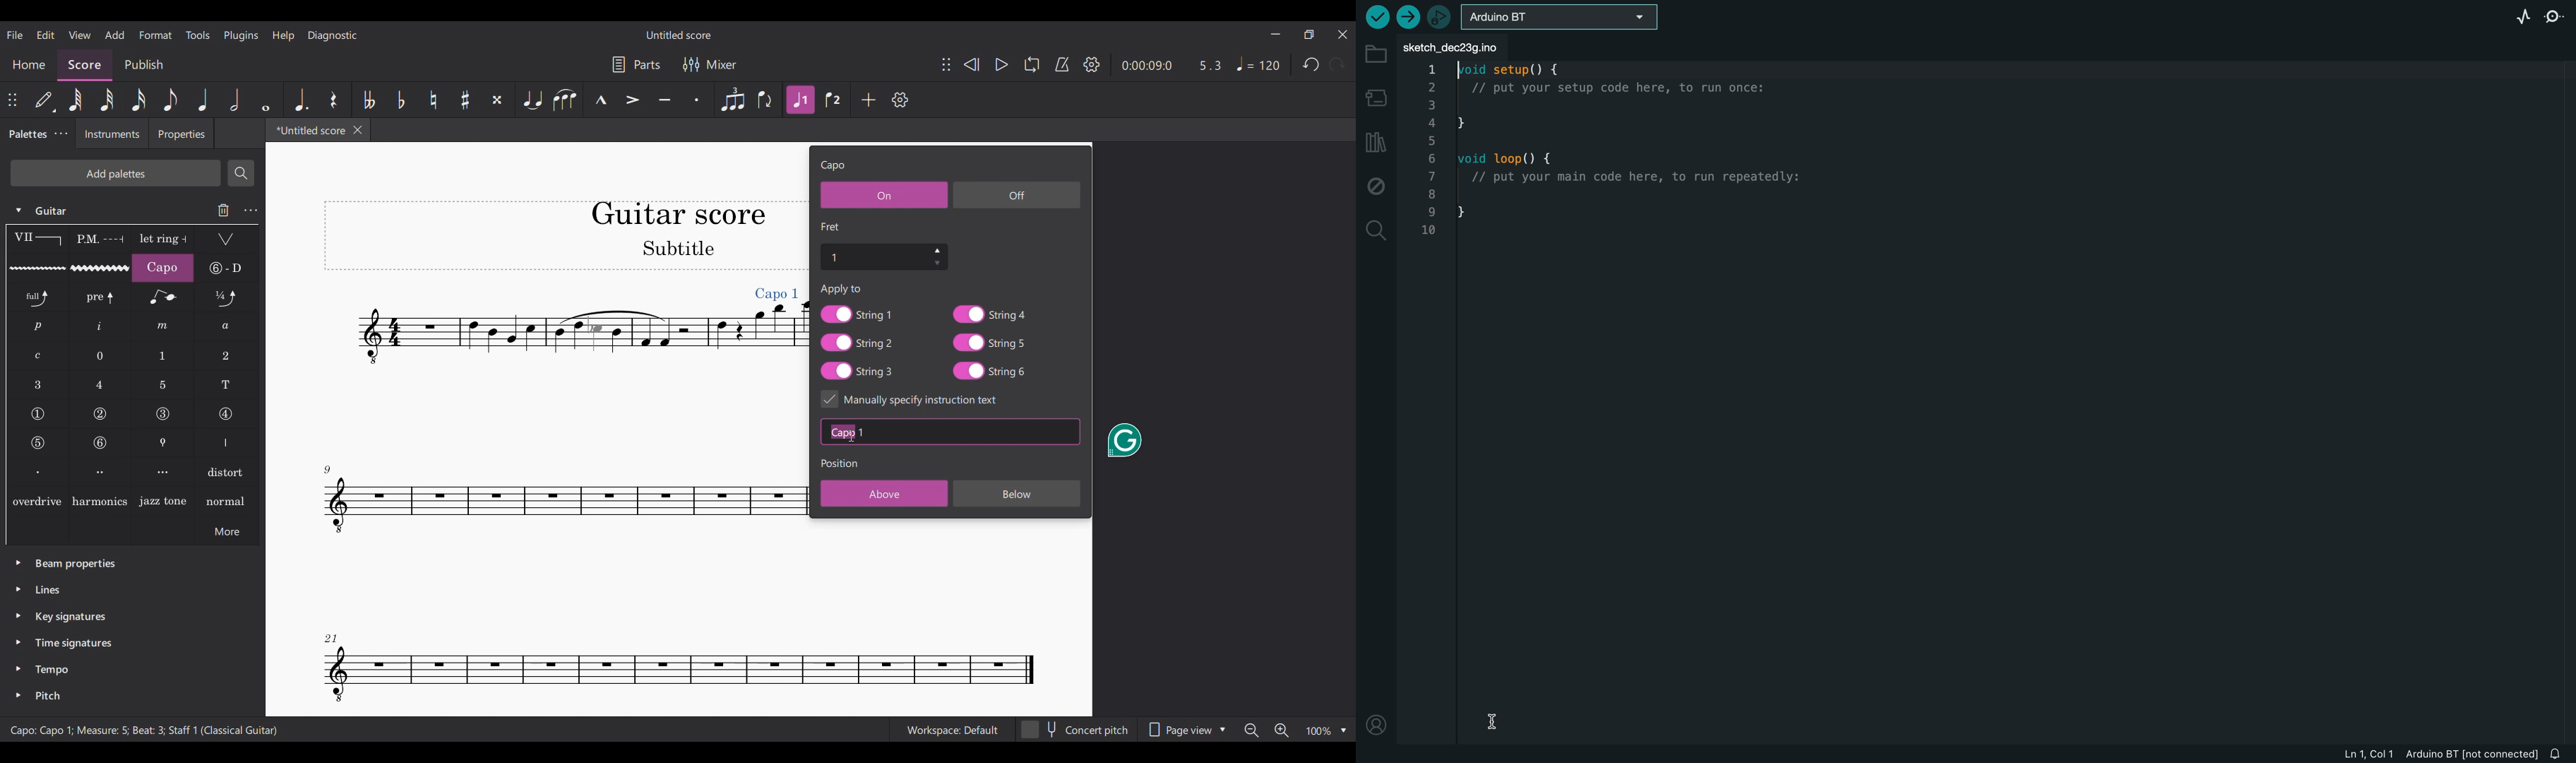  Describe the element at coordinates (76, 100) in the screenshot. I see `64th note` at that location.